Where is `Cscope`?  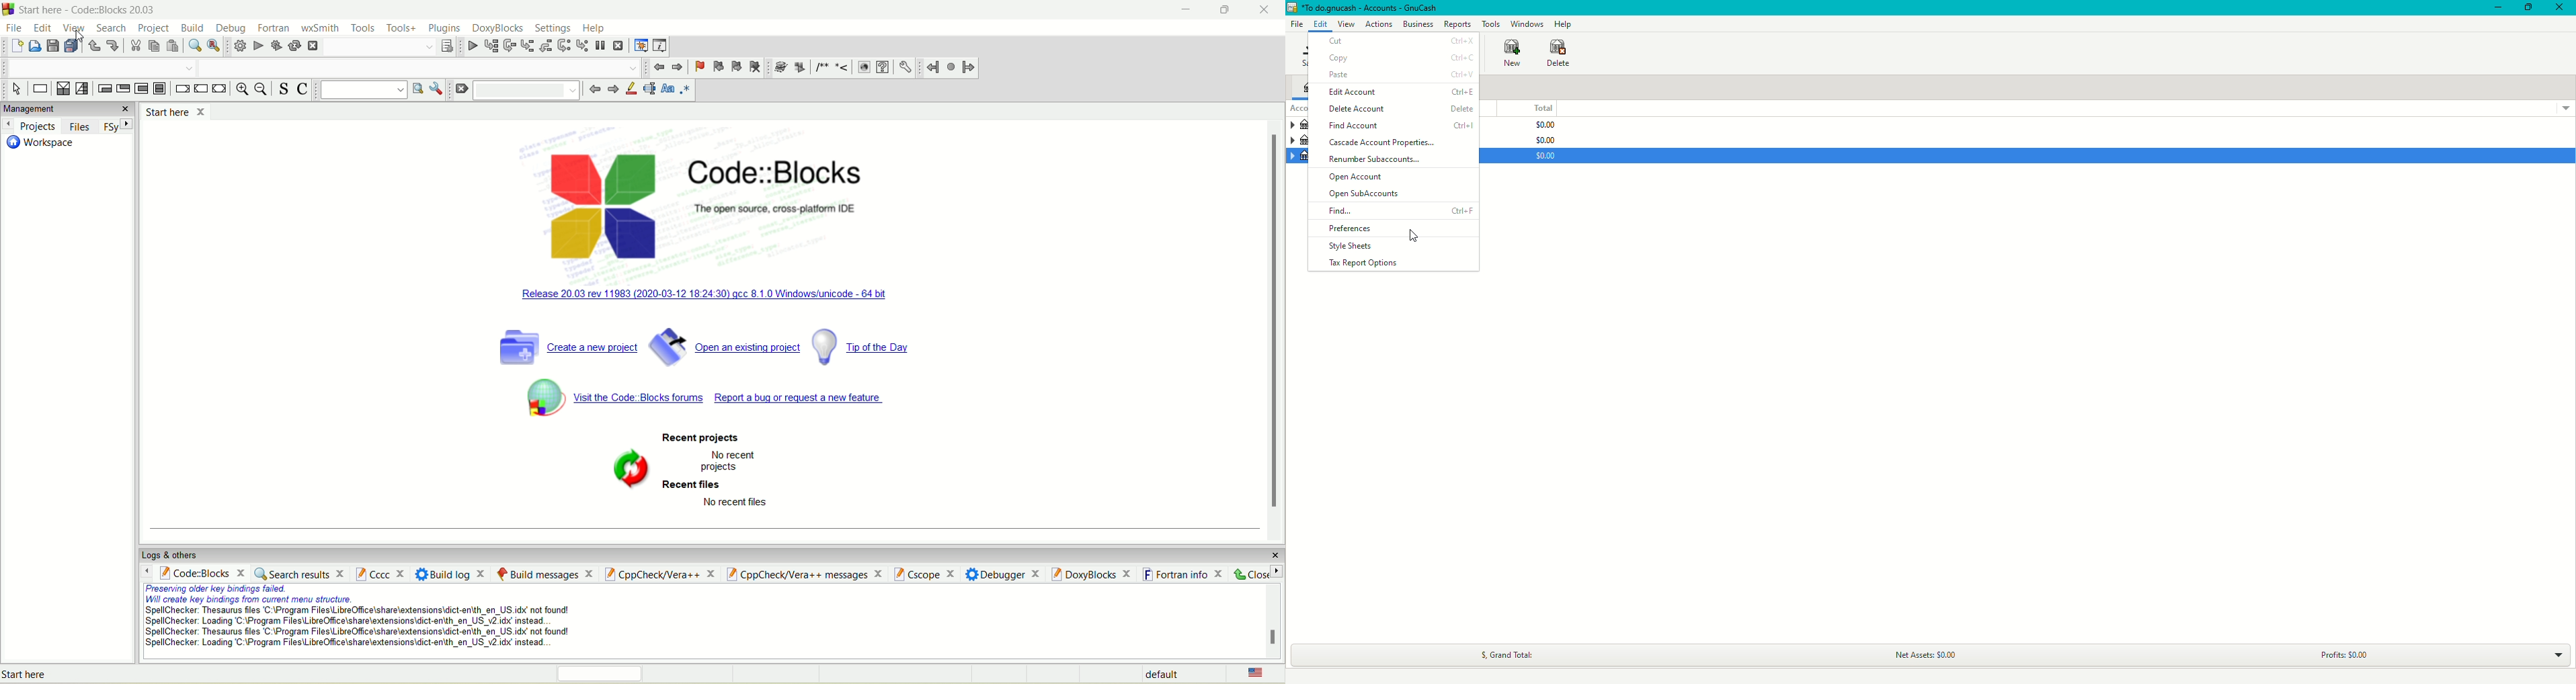
Cscope is located at coordinates (923, 572).